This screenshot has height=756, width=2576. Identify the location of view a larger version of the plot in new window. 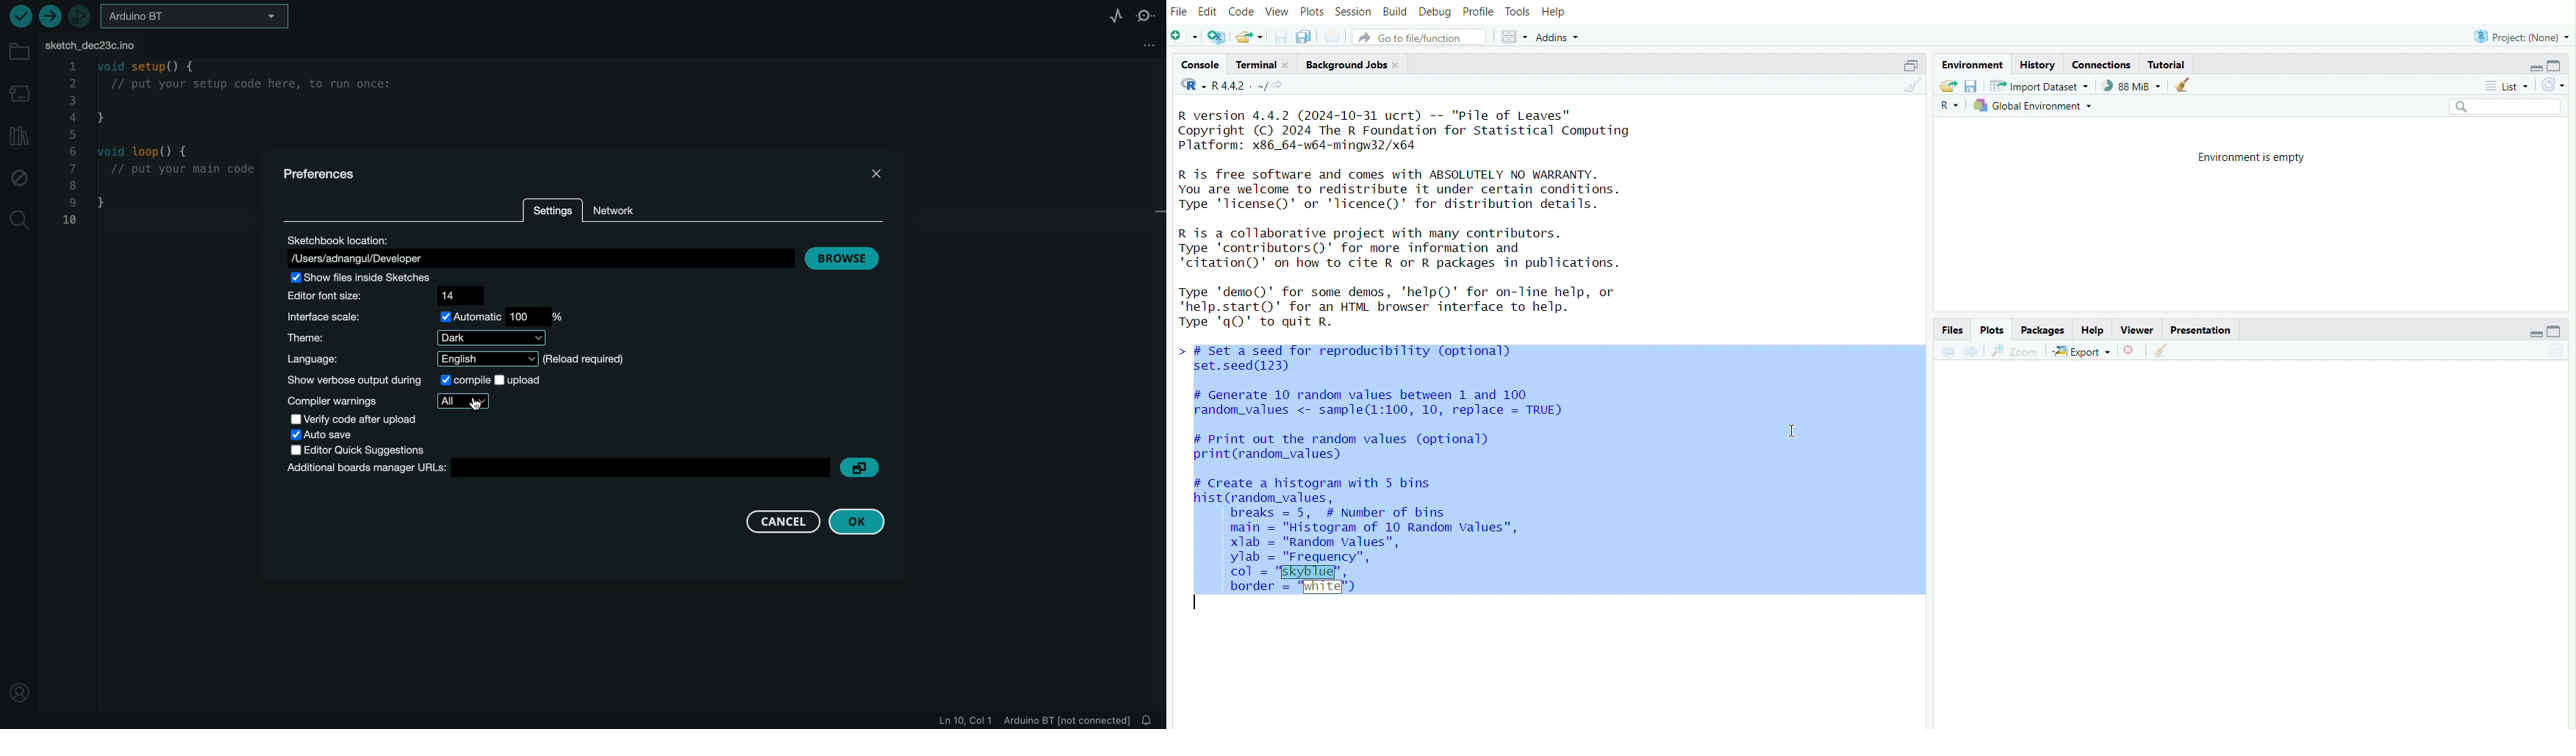
(2013, 351).